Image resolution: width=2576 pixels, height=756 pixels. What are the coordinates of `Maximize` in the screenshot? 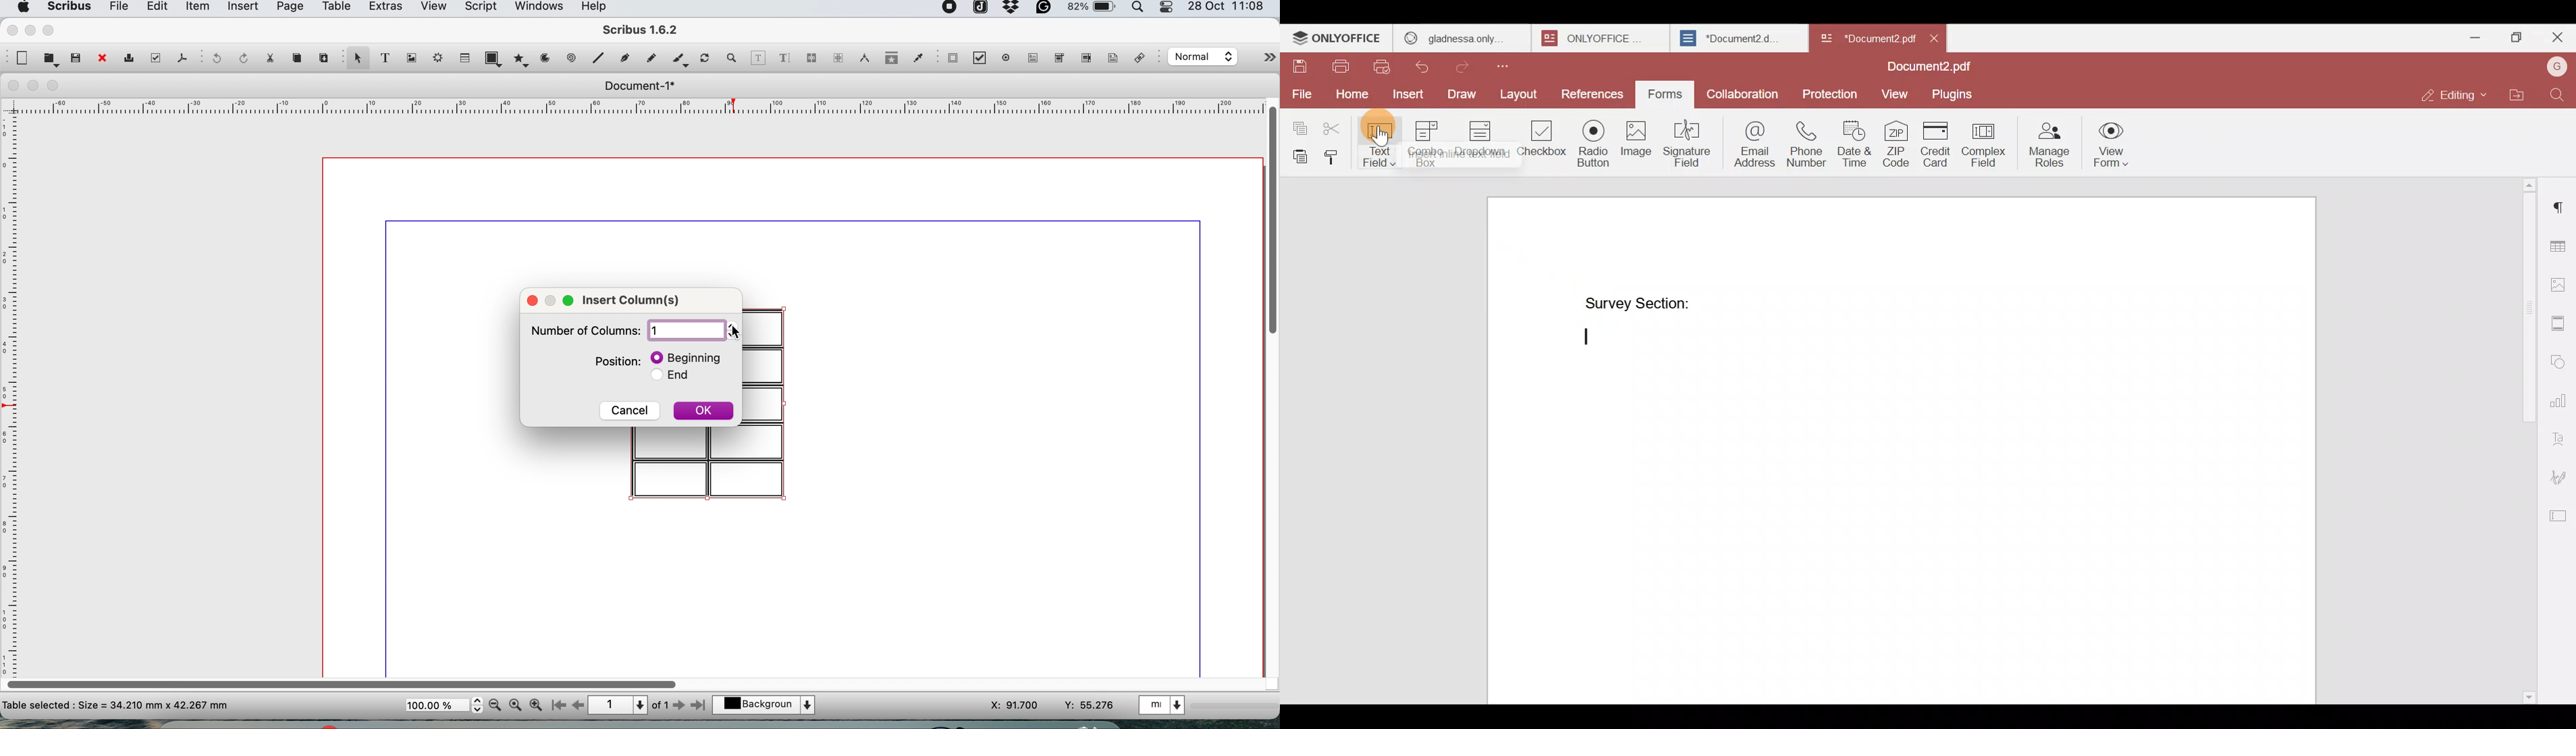 It's located at (2519, 38).